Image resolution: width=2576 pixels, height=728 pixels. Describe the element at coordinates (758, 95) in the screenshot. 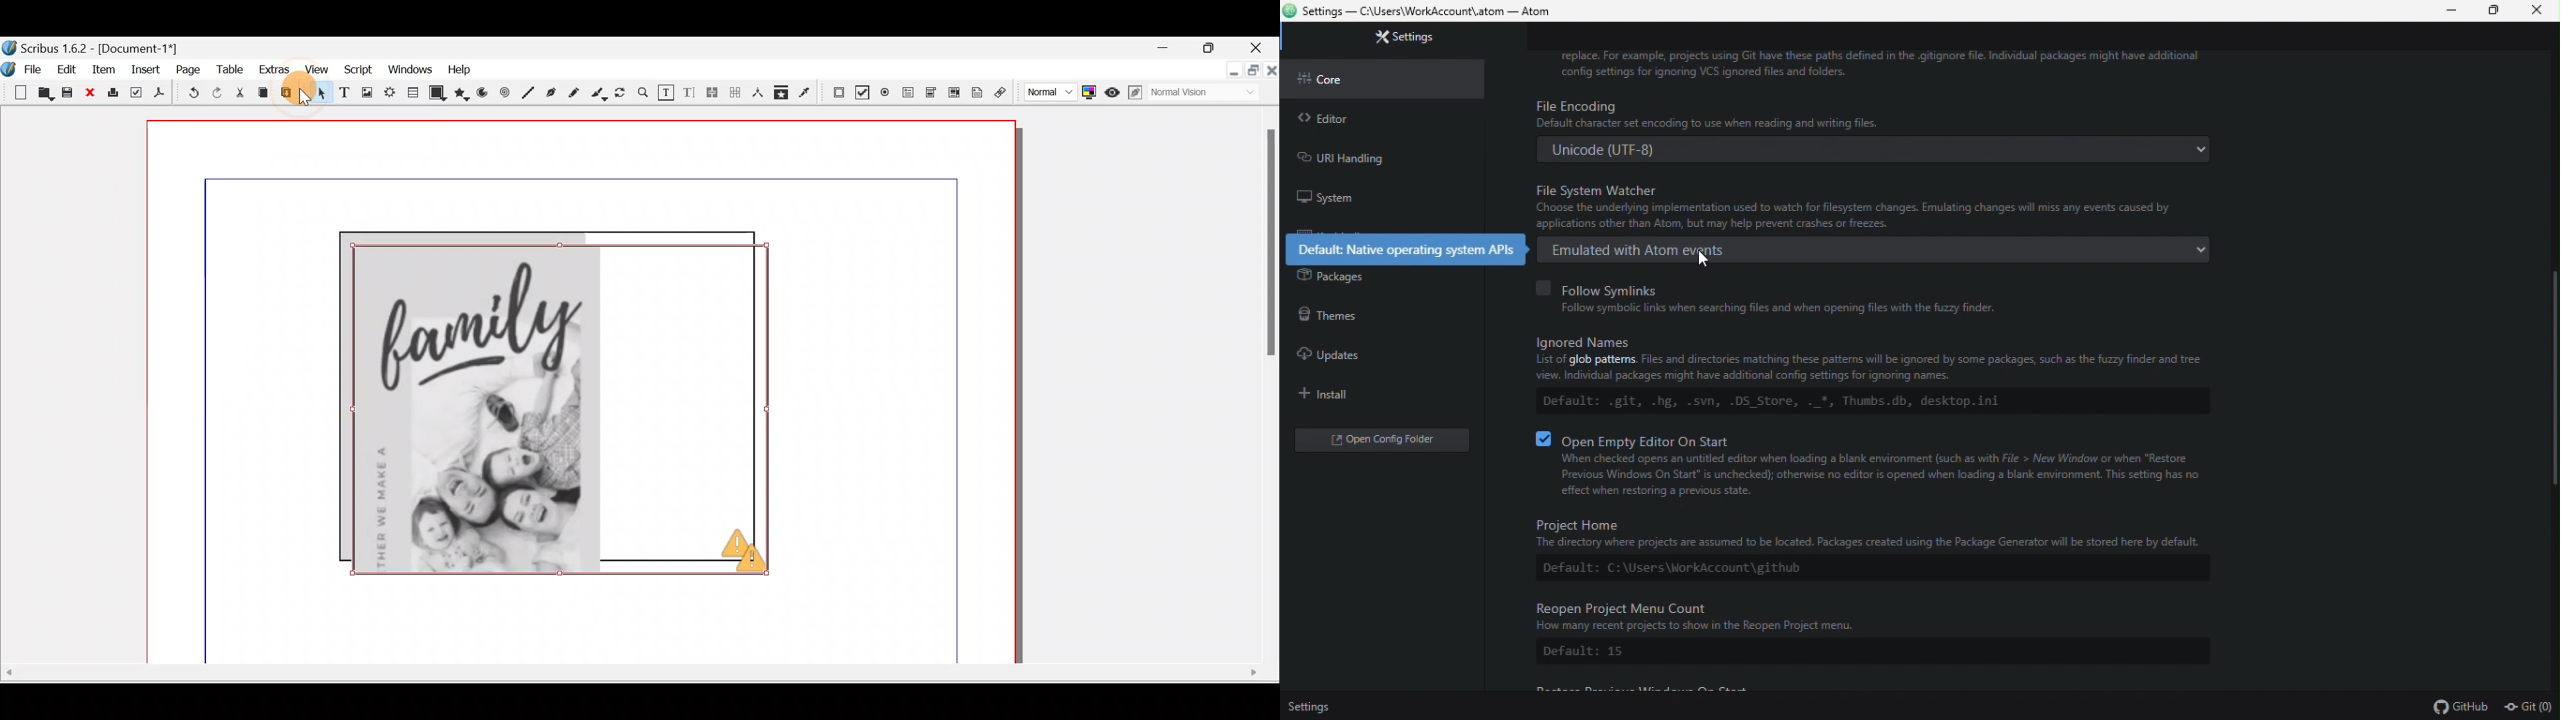

I see `Measurements` at that location.